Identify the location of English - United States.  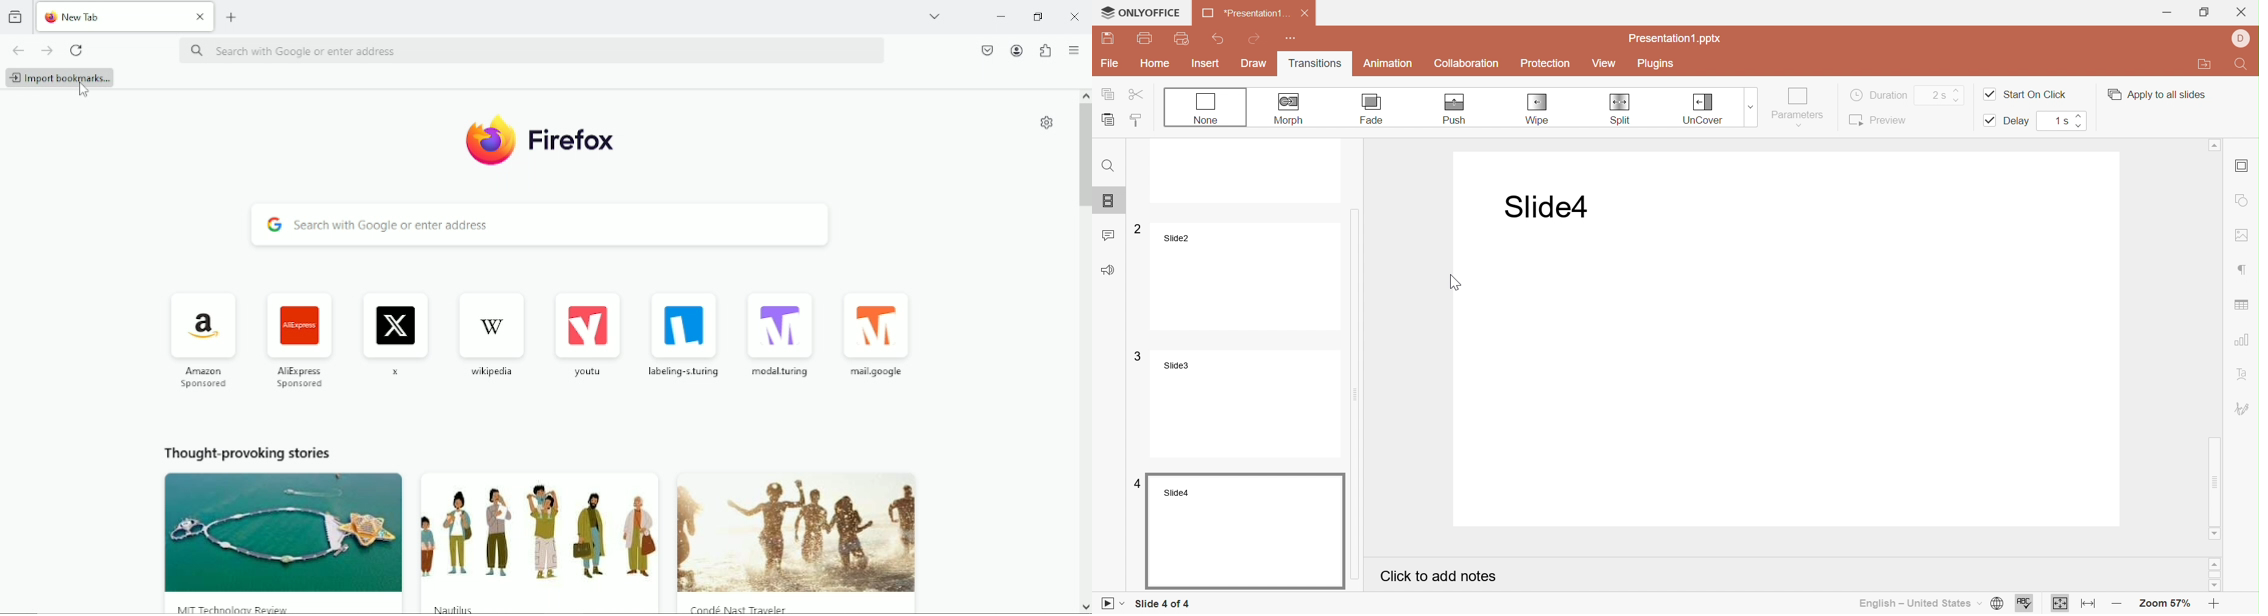
(1921, 604).